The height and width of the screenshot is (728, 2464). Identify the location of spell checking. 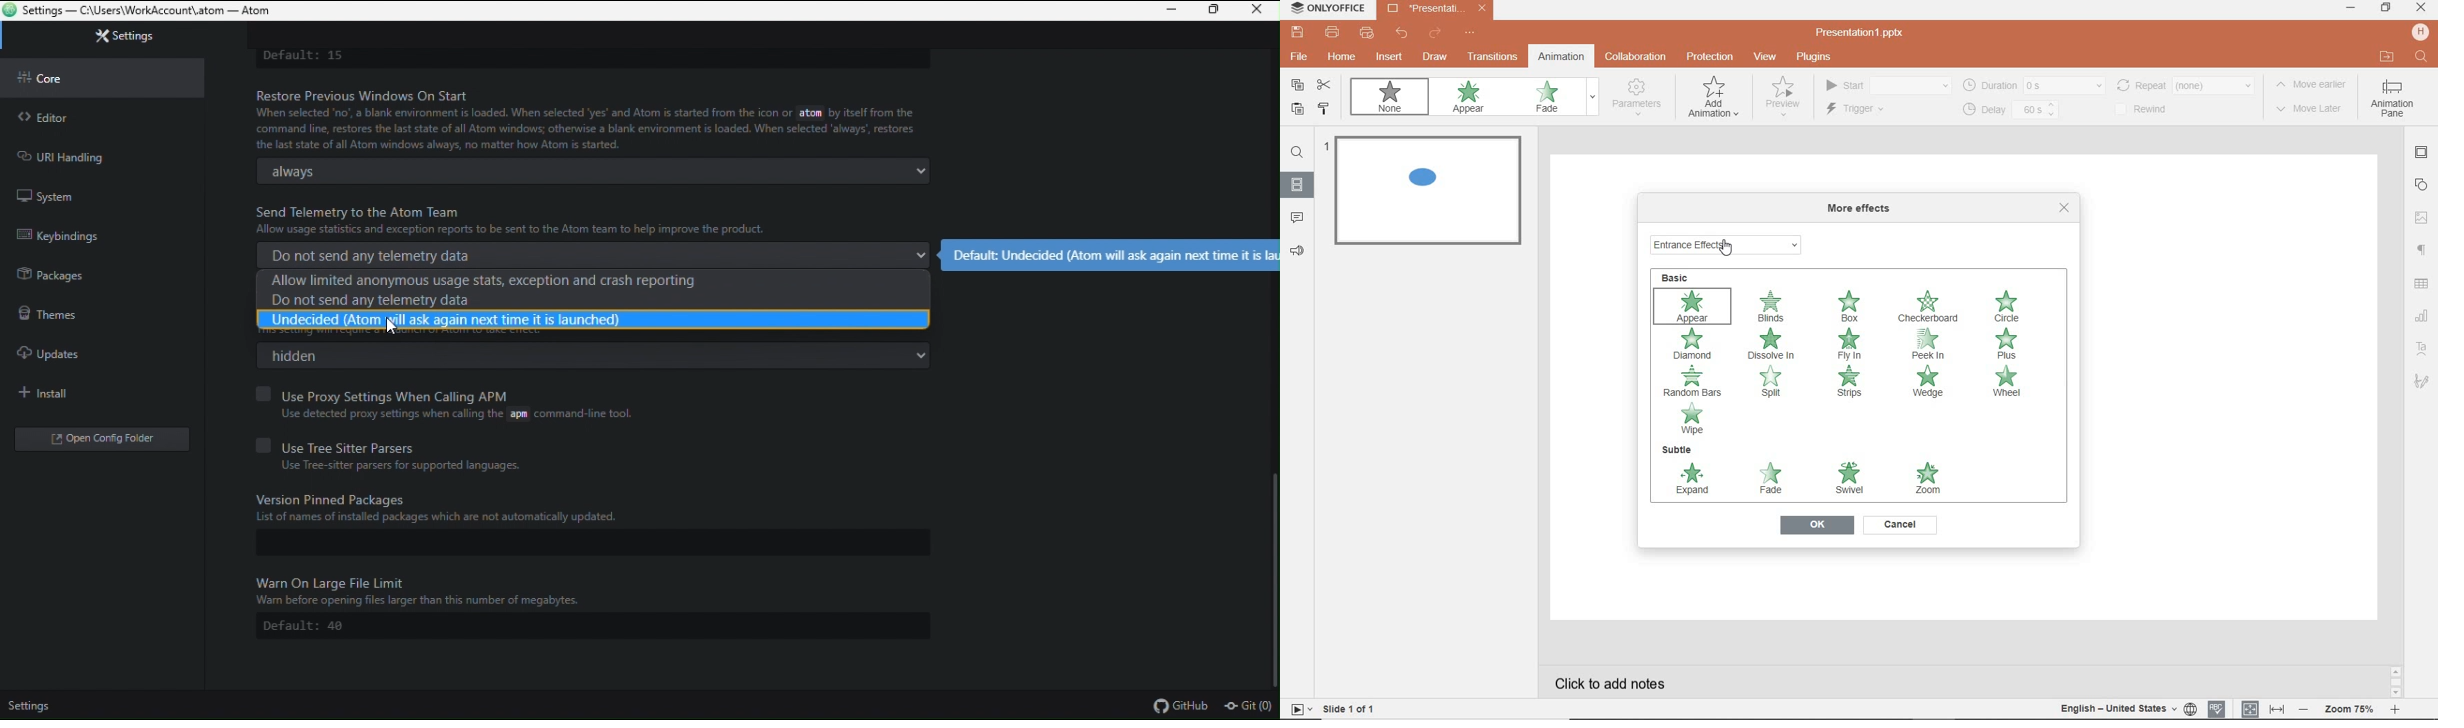
(2216, 708).